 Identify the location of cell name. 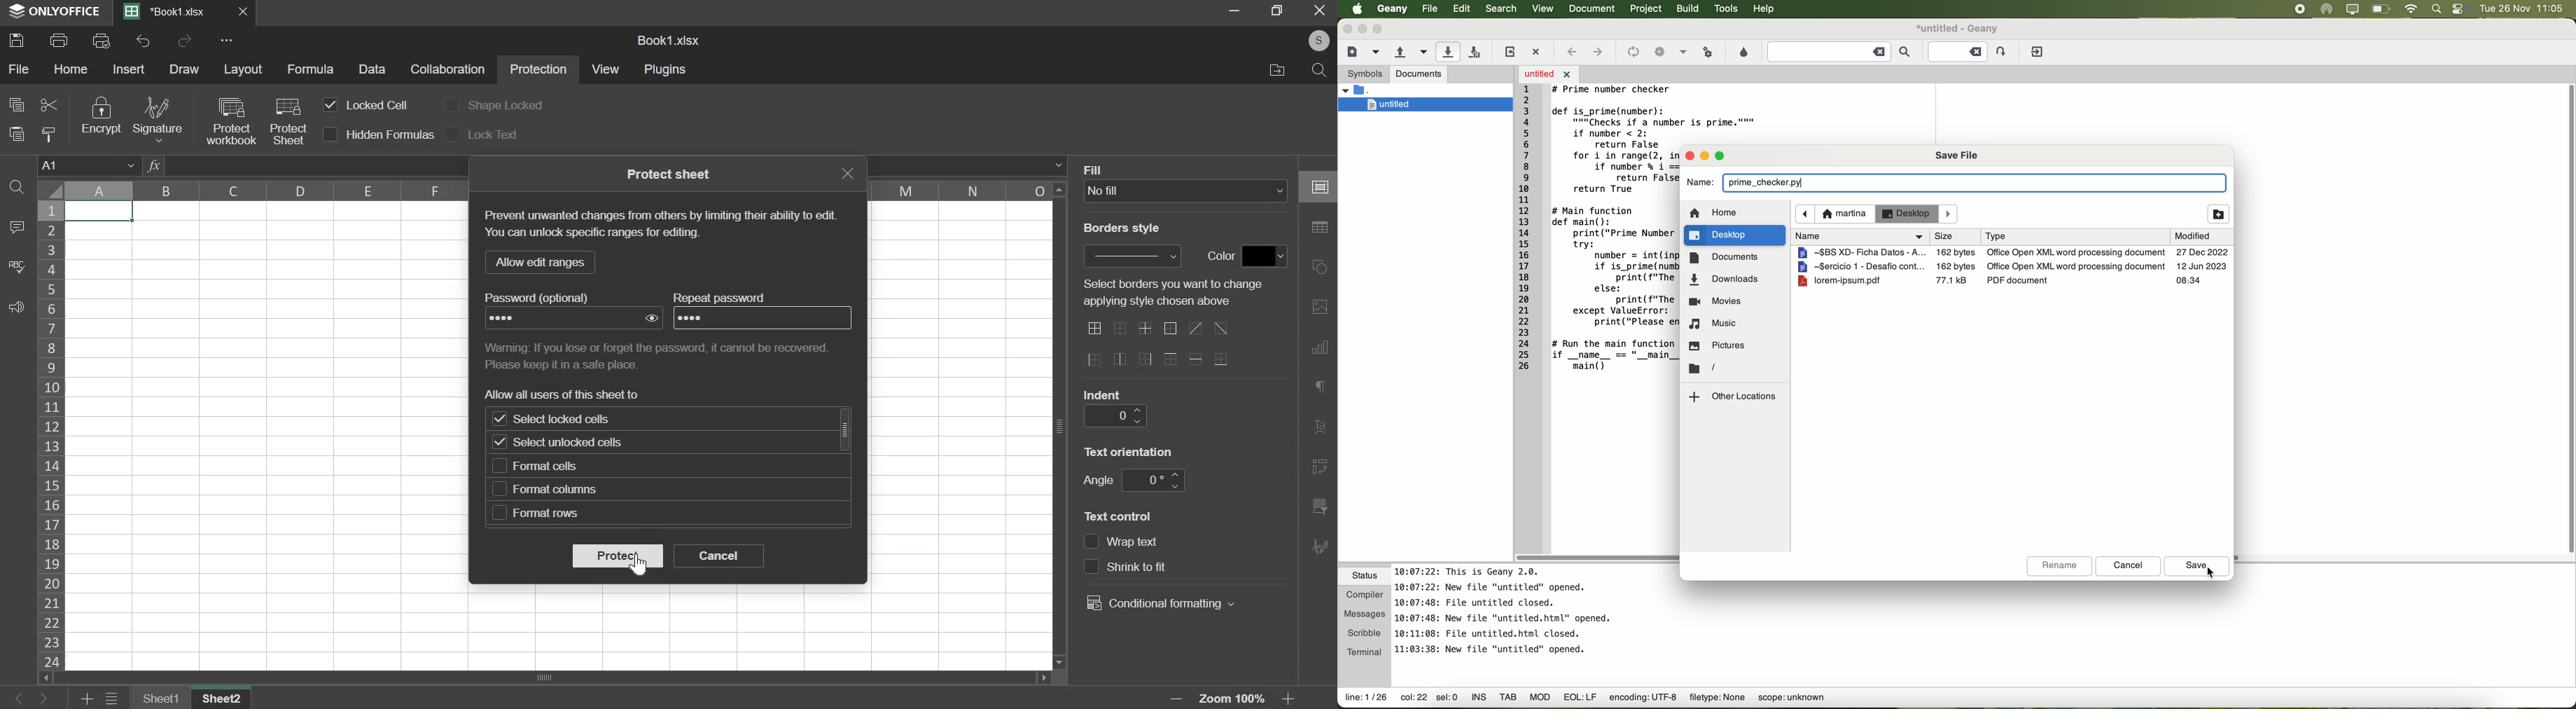
(89, 164).